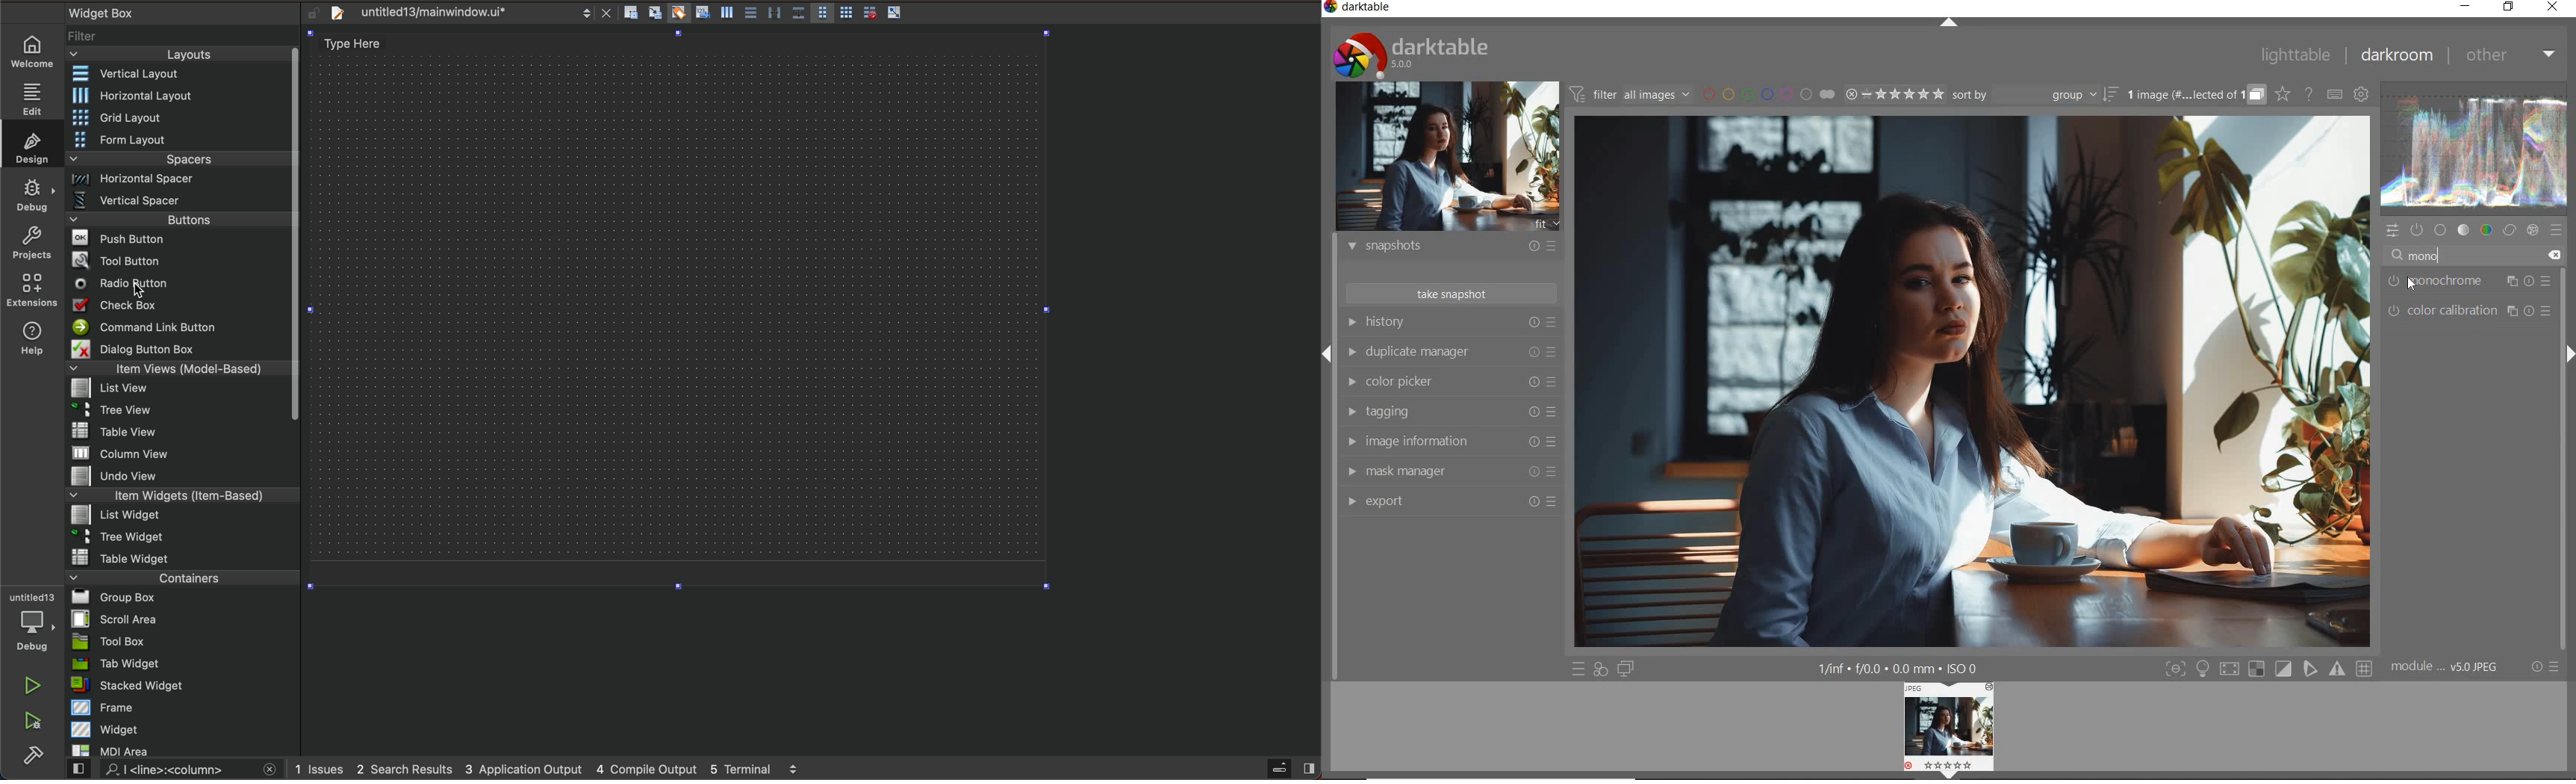 The image size is (2576, 784). I want to click on waveform, so click(2474, 149).